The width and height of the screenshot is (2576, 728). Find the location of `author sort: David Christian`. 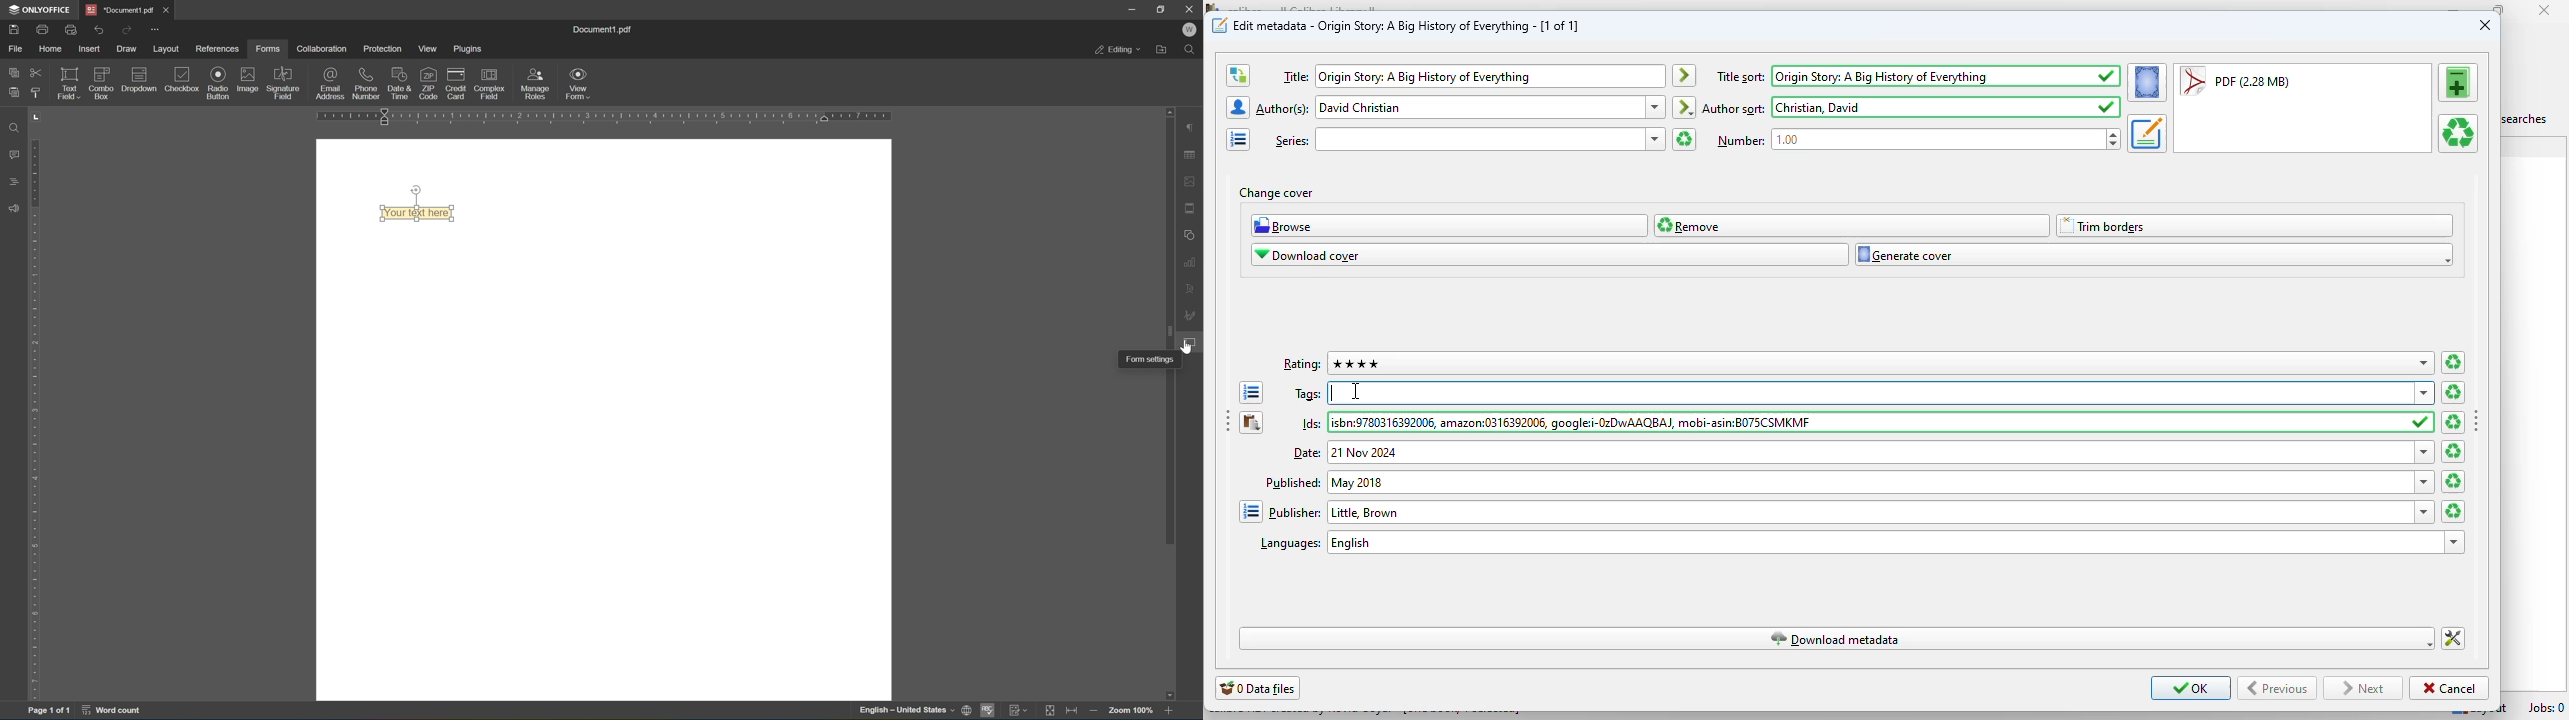

author sort: David Christian is located at coordinates (1931, 107).